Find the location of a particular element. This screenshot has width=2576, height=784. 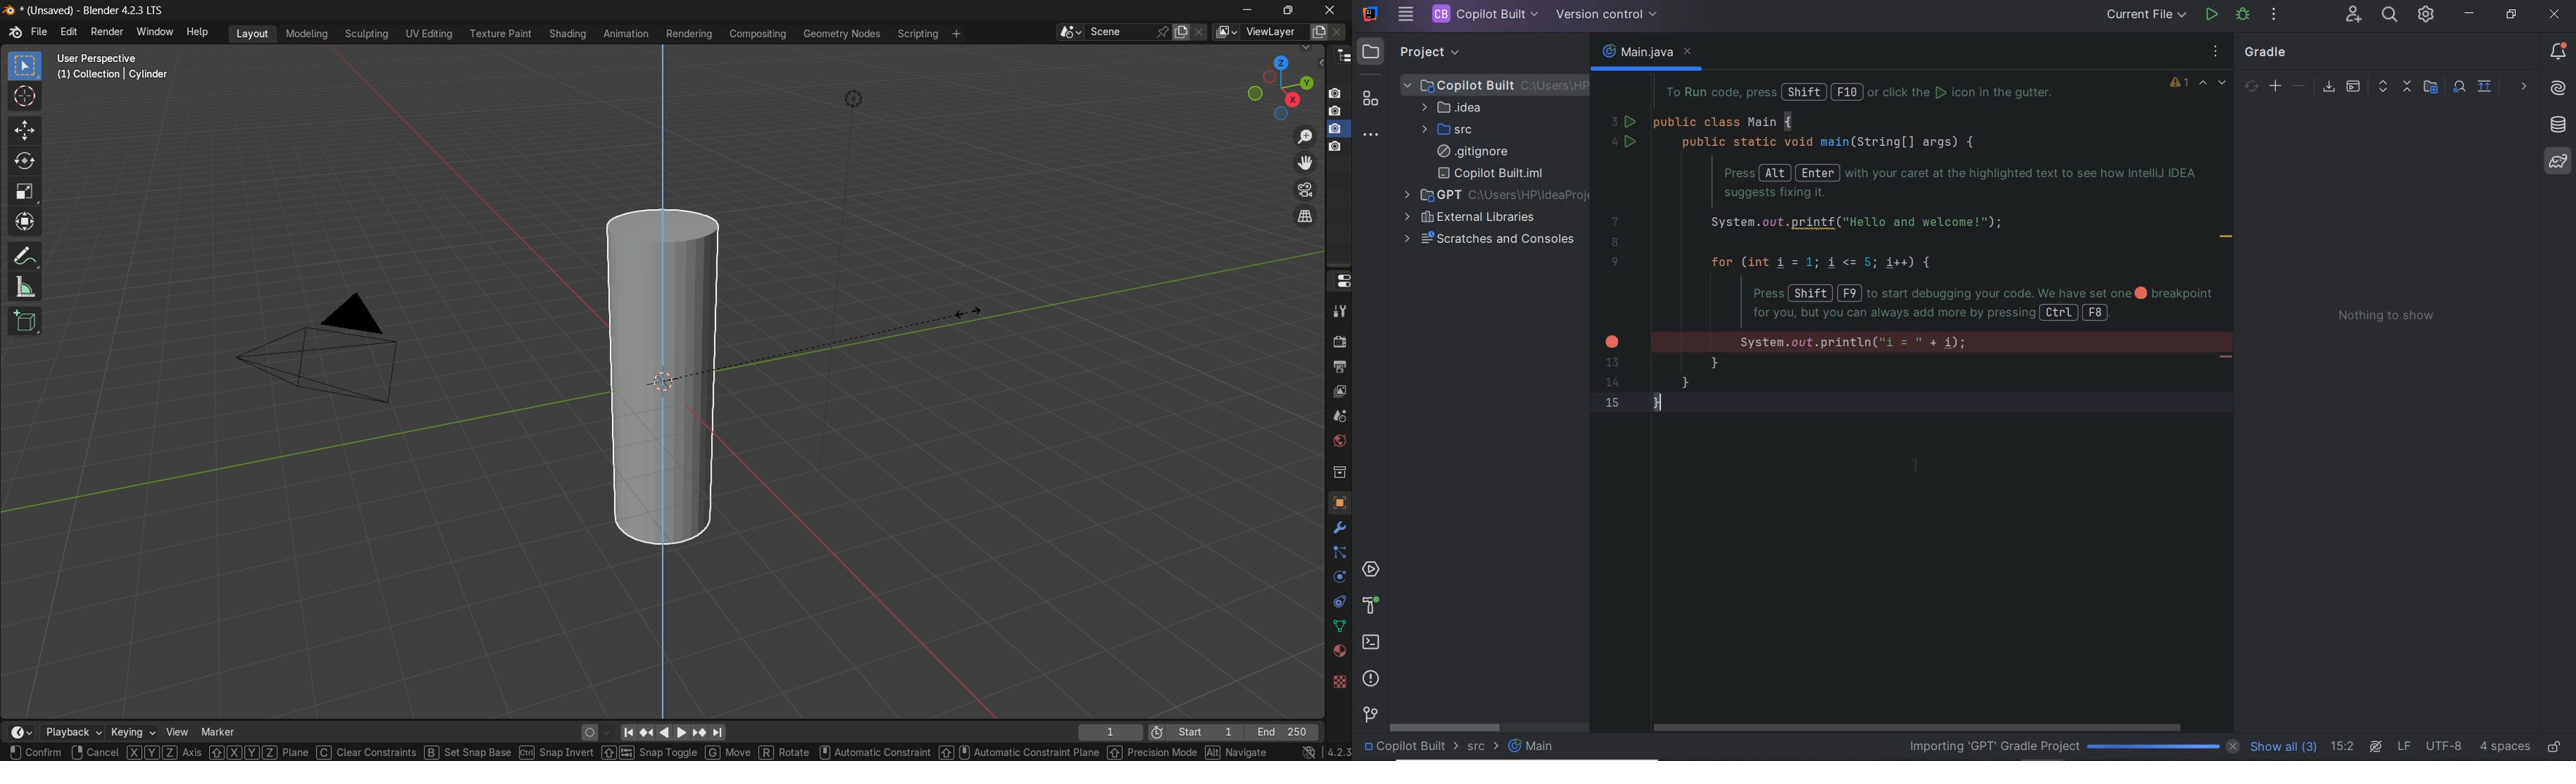

press C for clear Constraints is located at coordinates (366, 753).